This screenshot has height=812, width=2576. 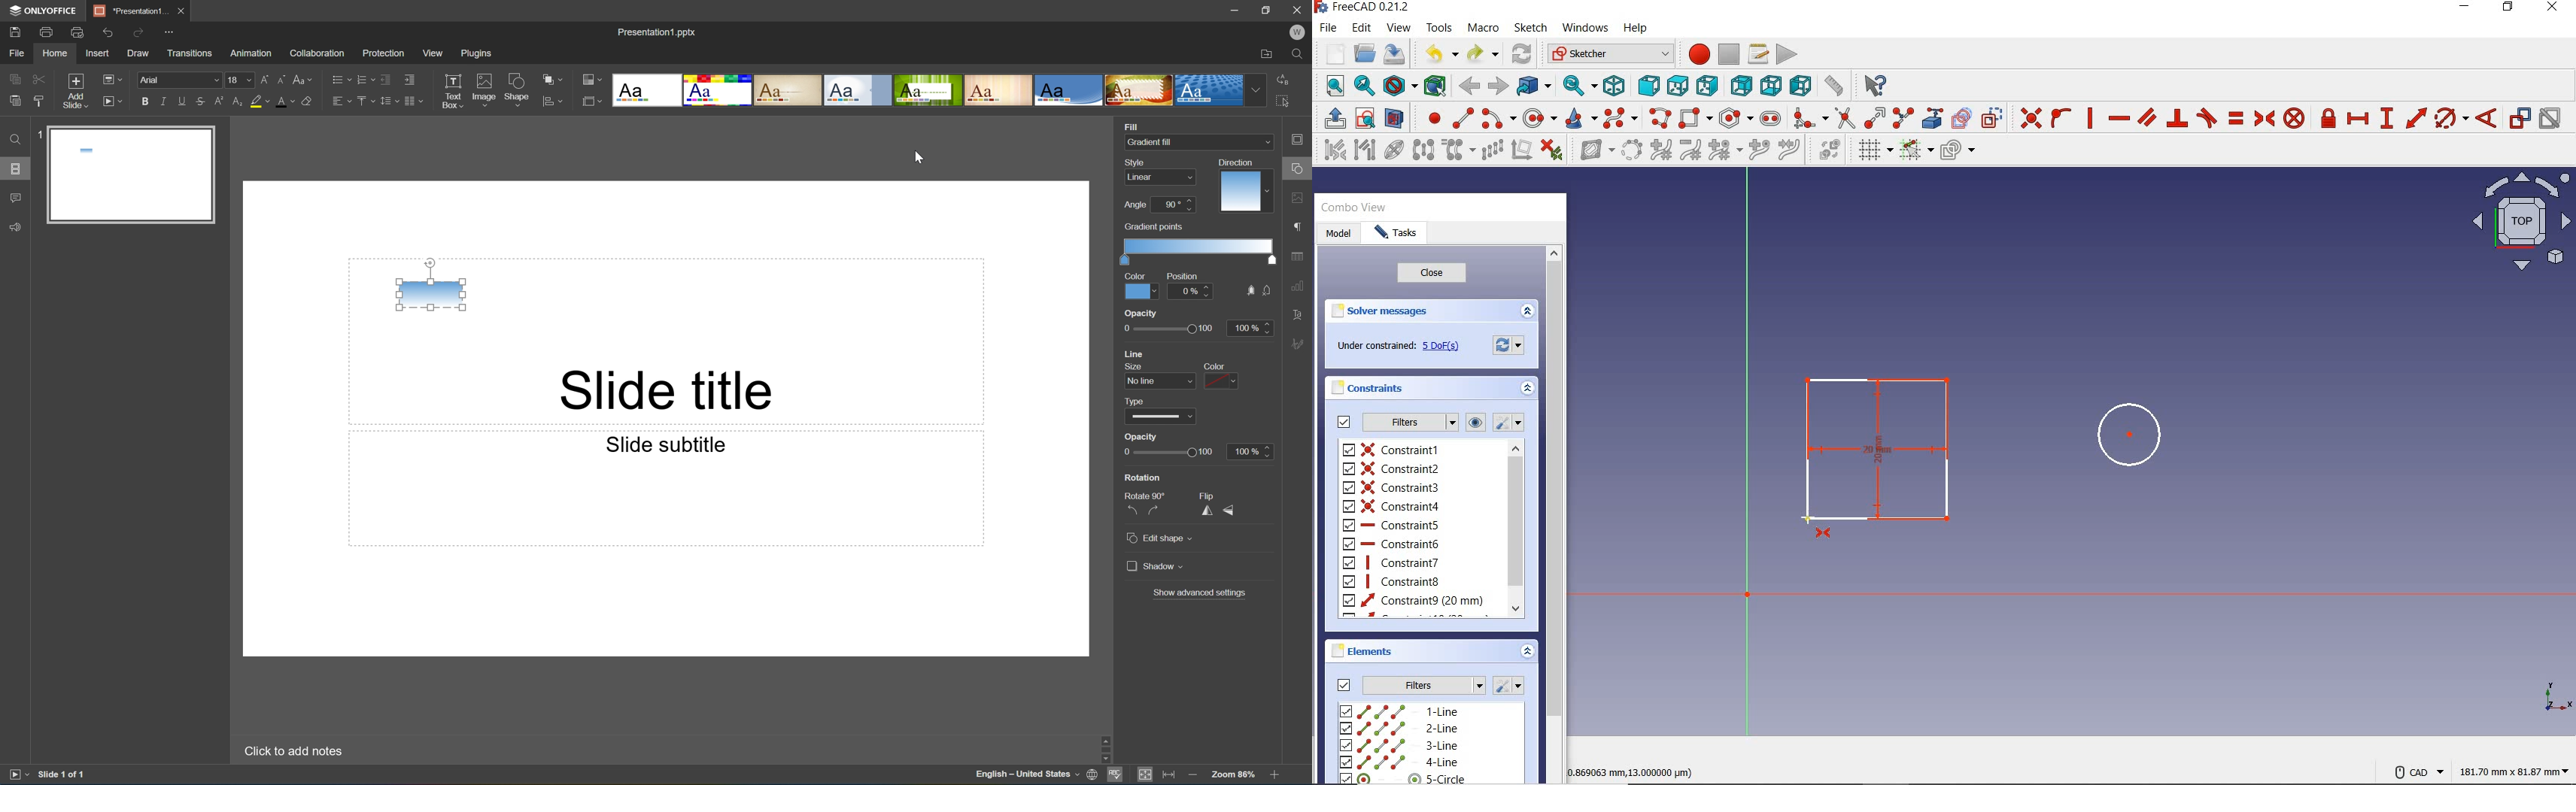 What do you see at coordinates (180, 9) in the screenshot?
I see `Close` at bounding box center [180, 9].